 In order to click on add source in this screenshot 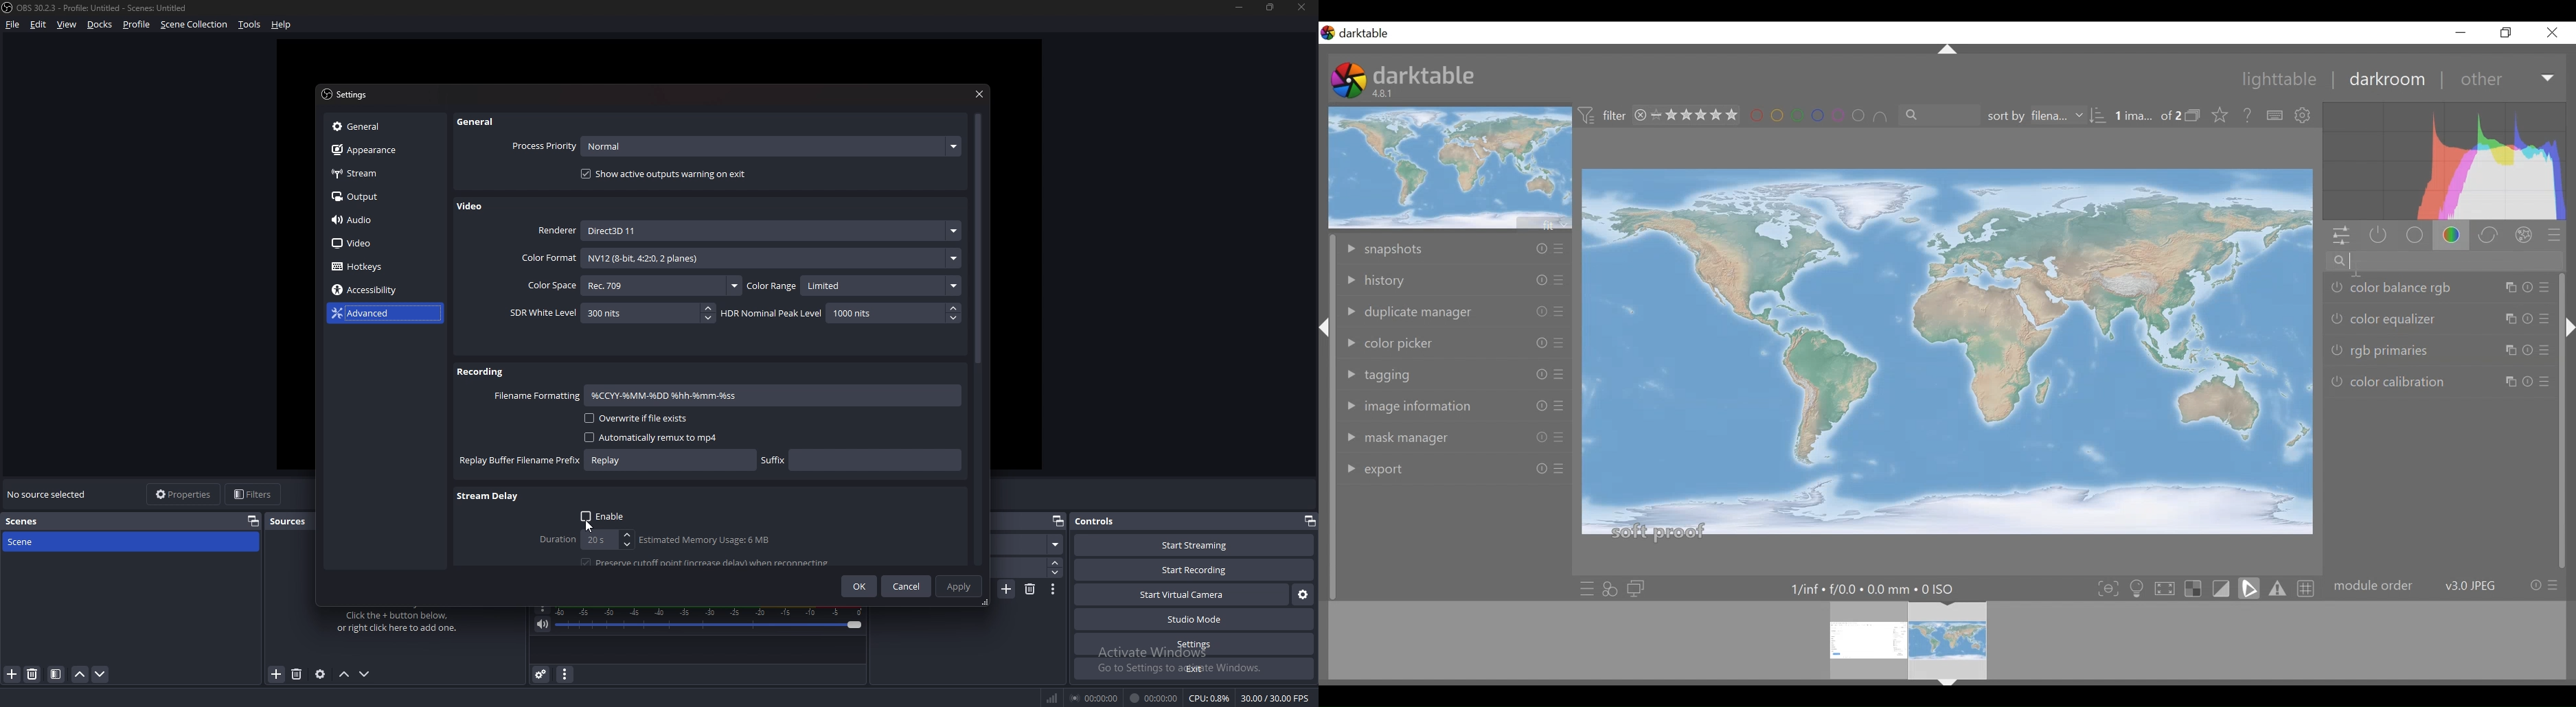, I will do `click(277, 673)`.